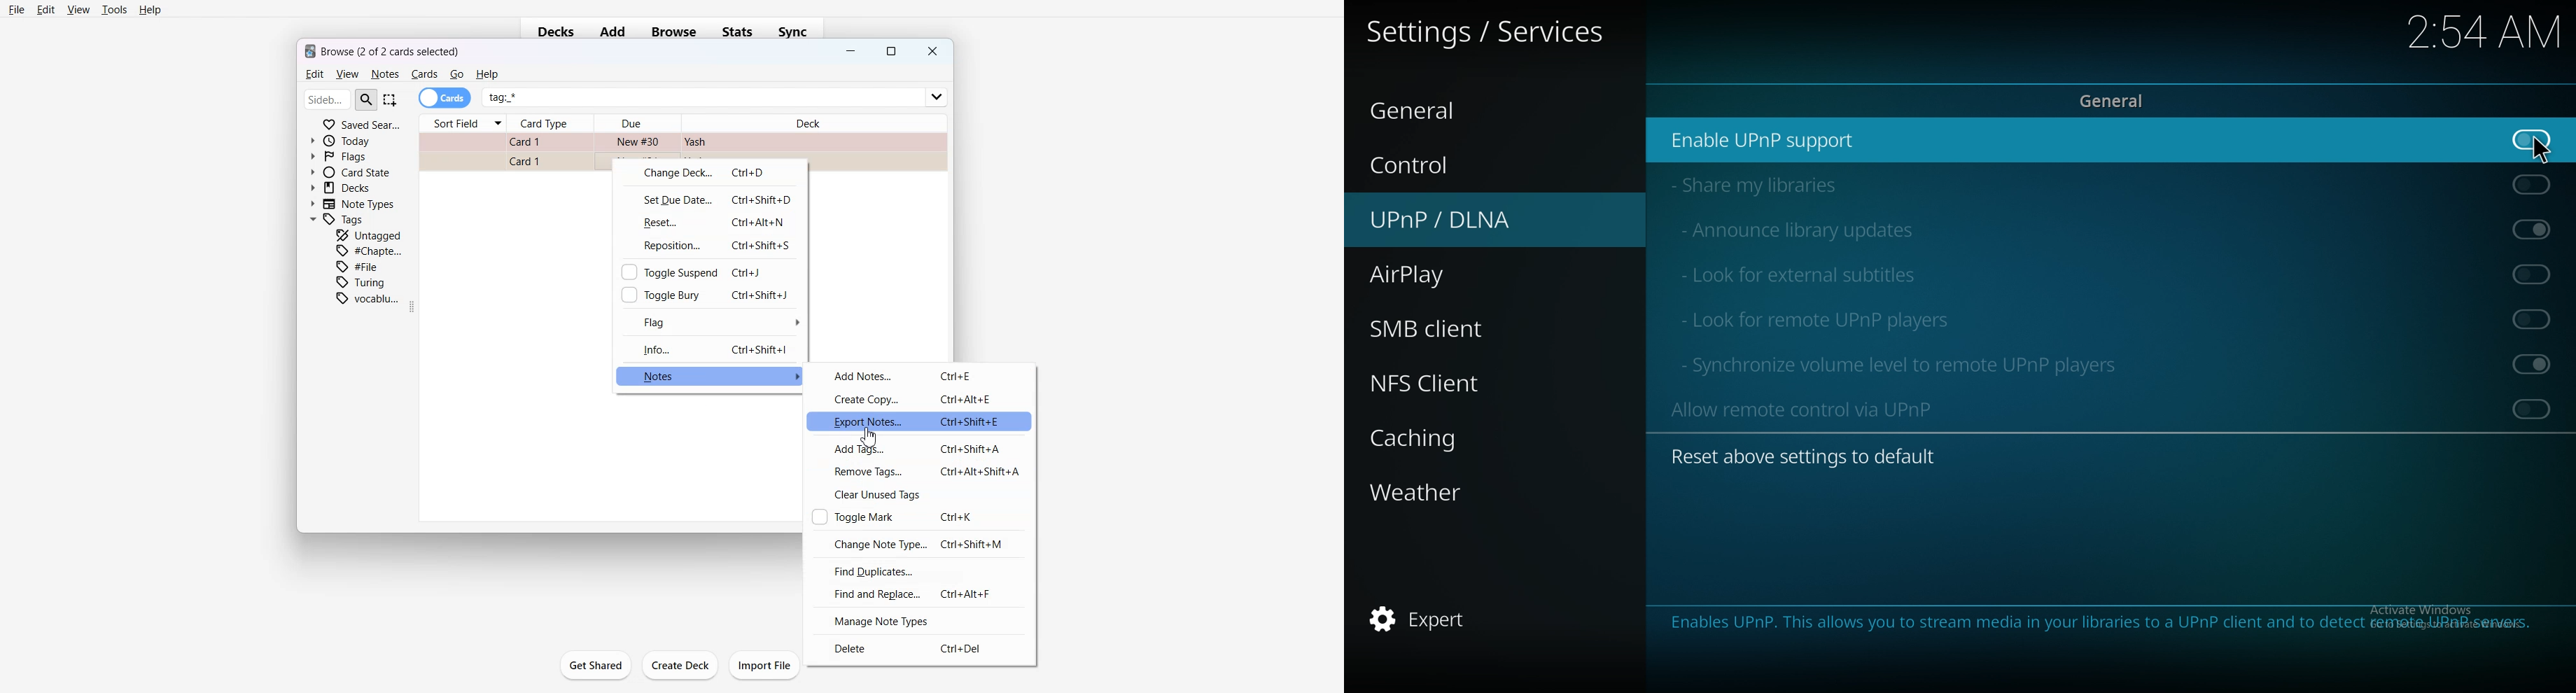 This screenshot has height=700, width=2576. I want to click on Reset, so click(710, 222).